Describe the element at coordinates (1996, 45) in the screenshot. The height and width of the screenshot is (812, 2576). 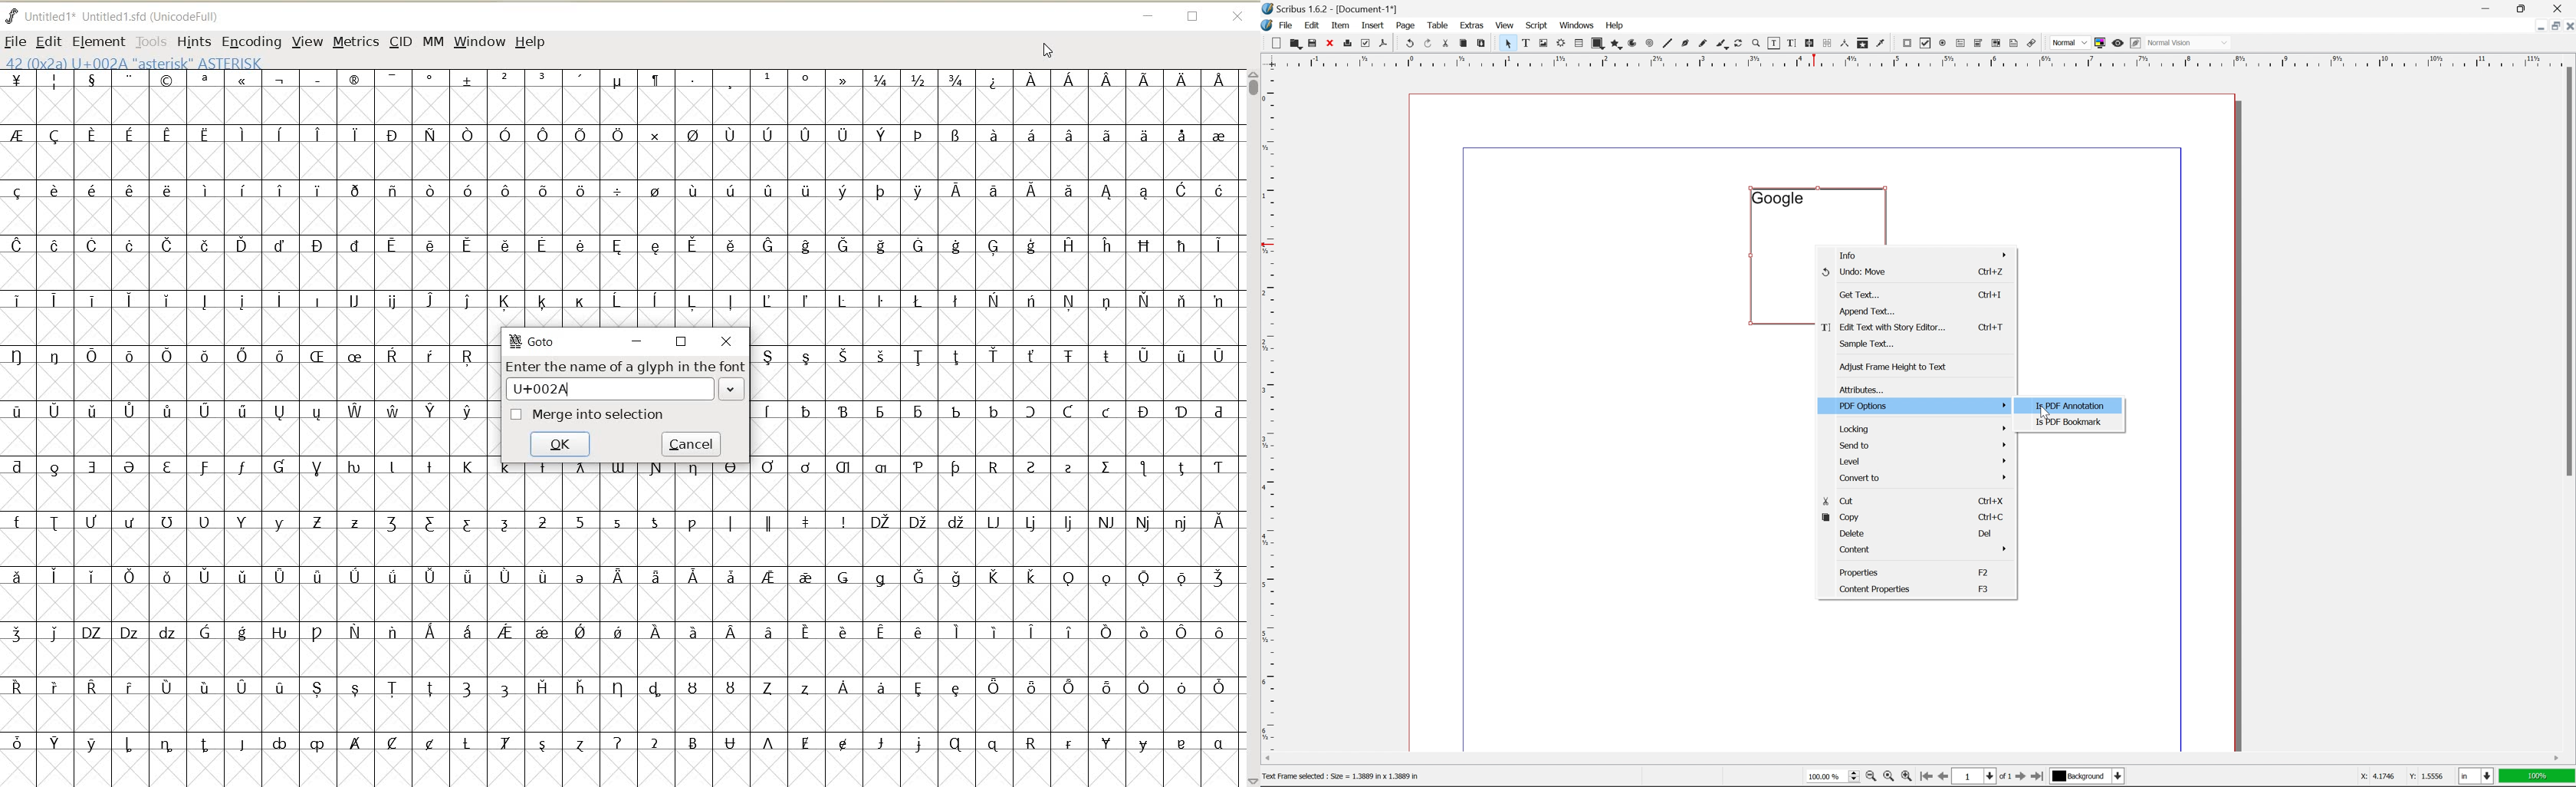
I see `pdf list box` at that location.